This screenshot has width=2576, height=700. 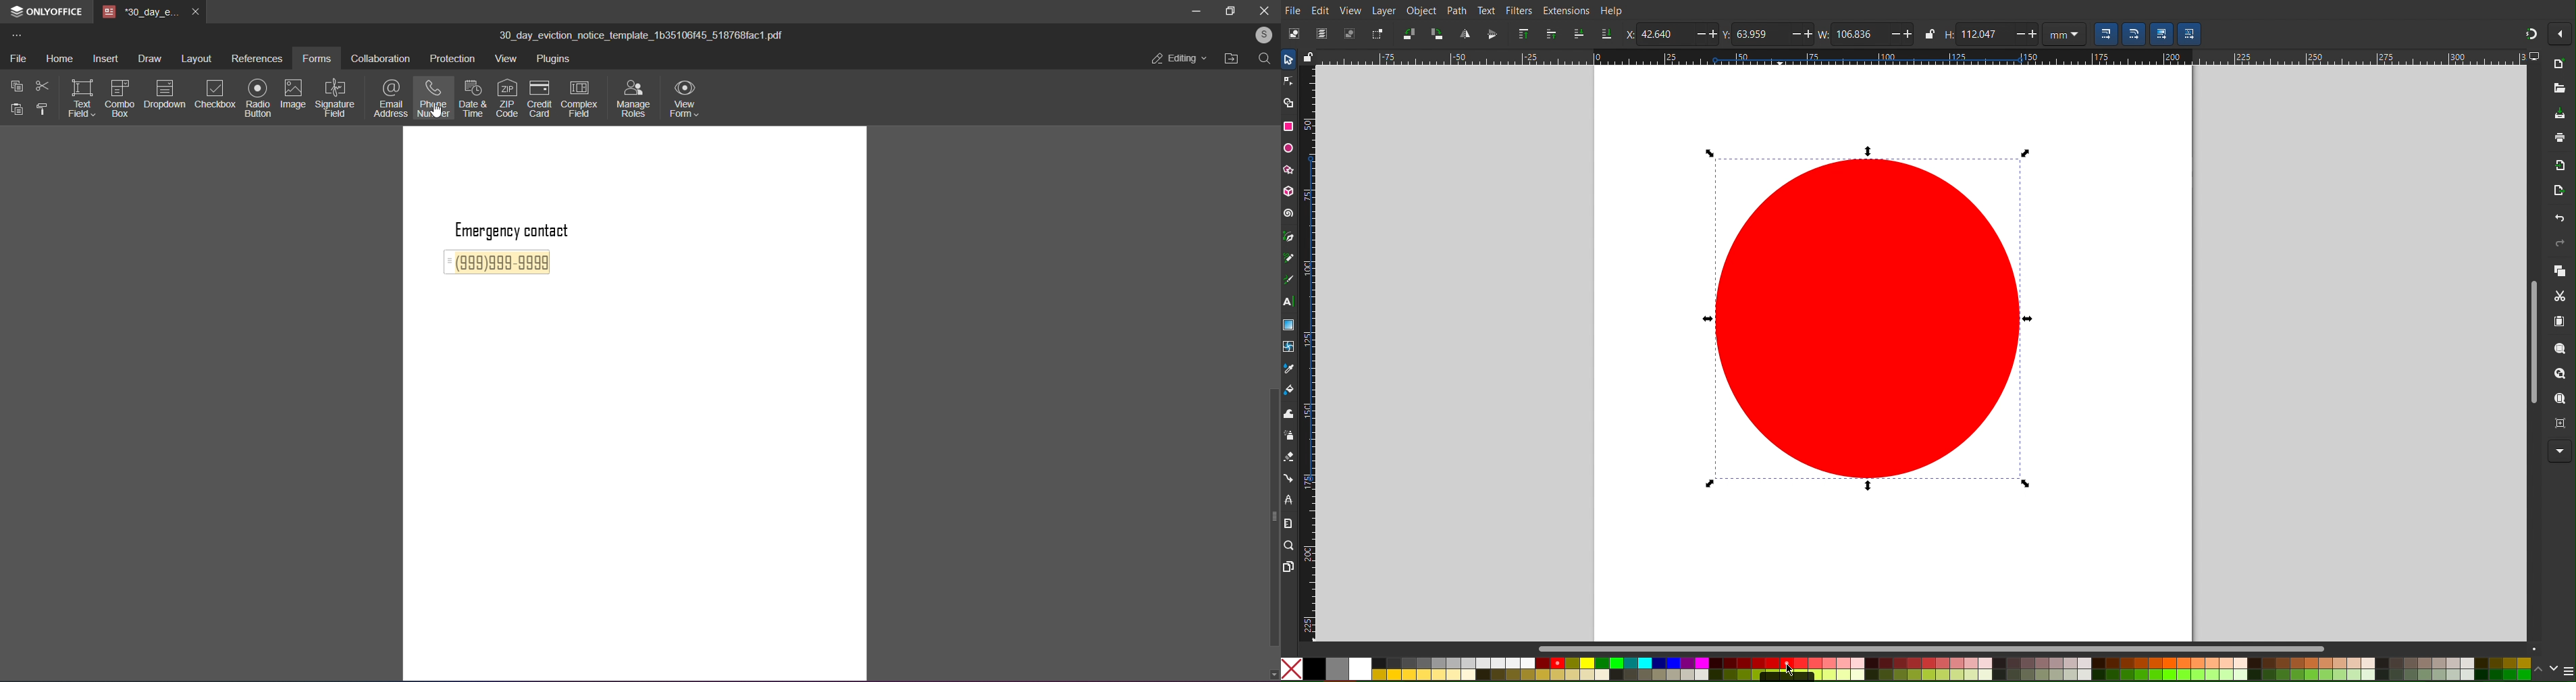 I want to click on write emergency contact here, so click(x=502, y=265).